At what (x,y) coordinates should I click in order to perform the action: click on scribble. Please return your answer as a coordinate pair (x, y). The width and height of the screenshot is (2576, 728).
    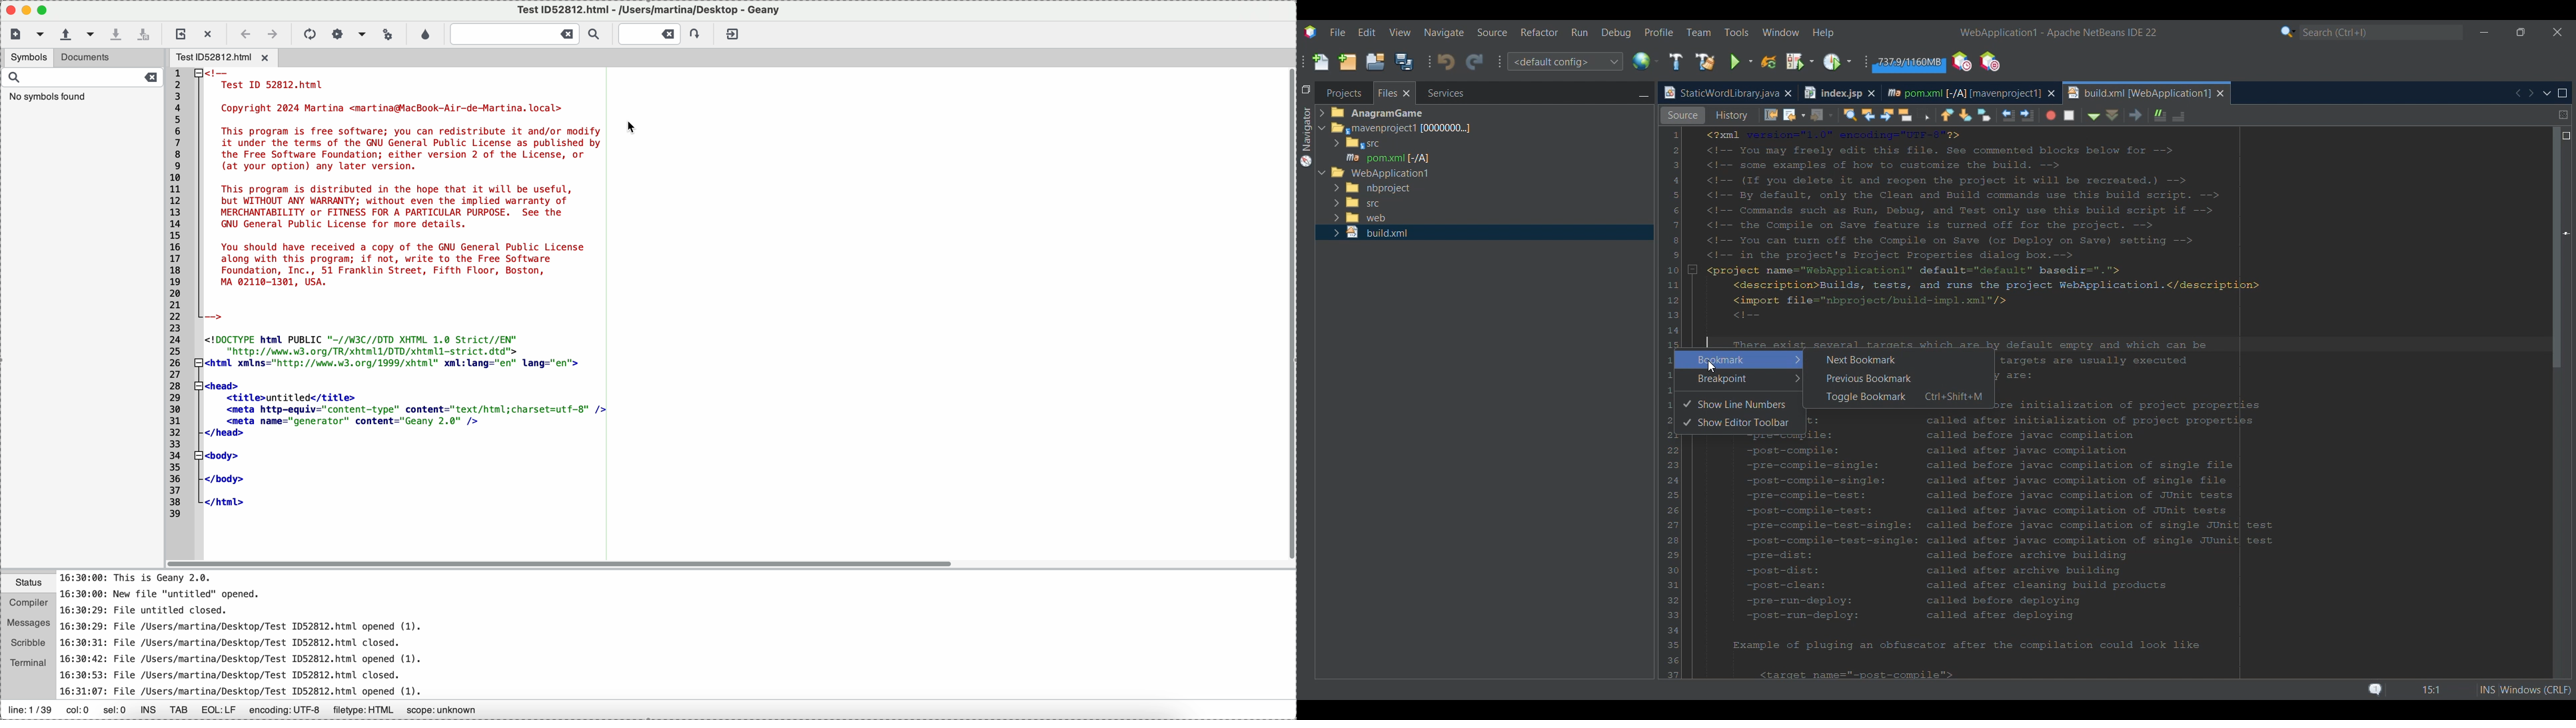
    Looking at the image, I should click on (29, 644).